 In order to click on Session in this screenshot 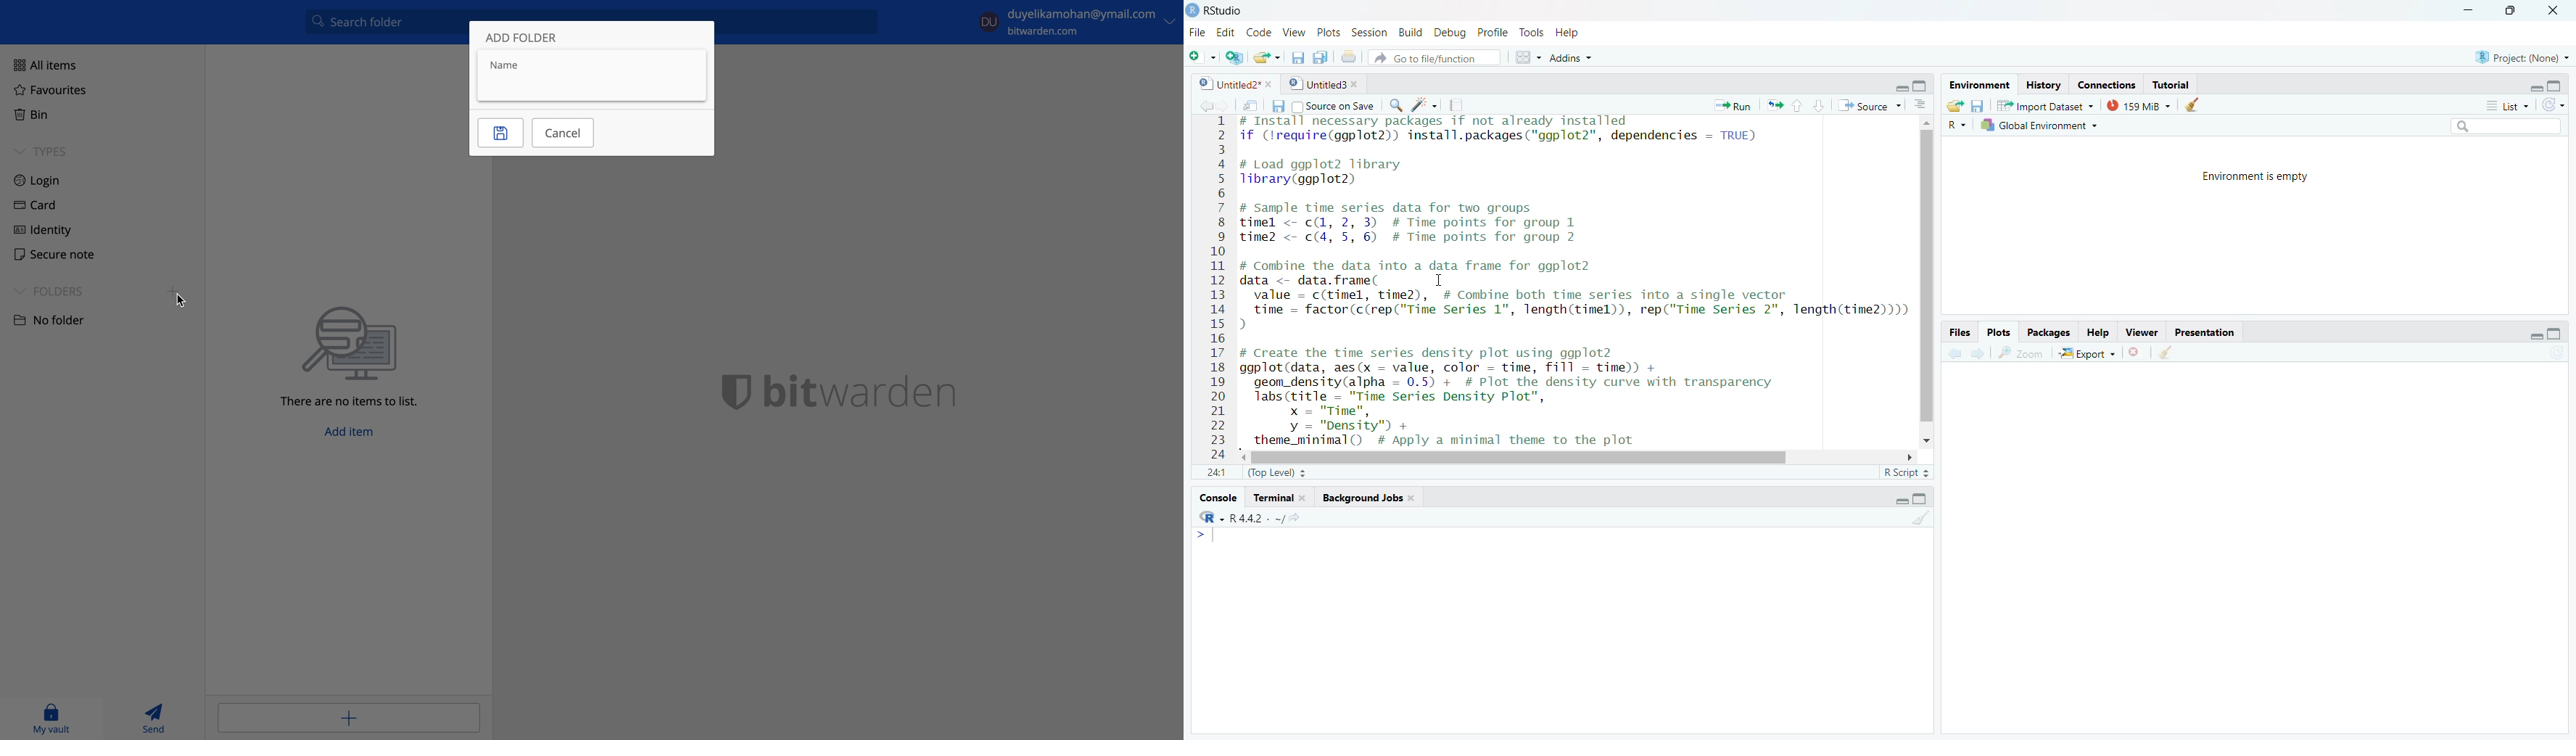, I will do `click(1369, 33)`.